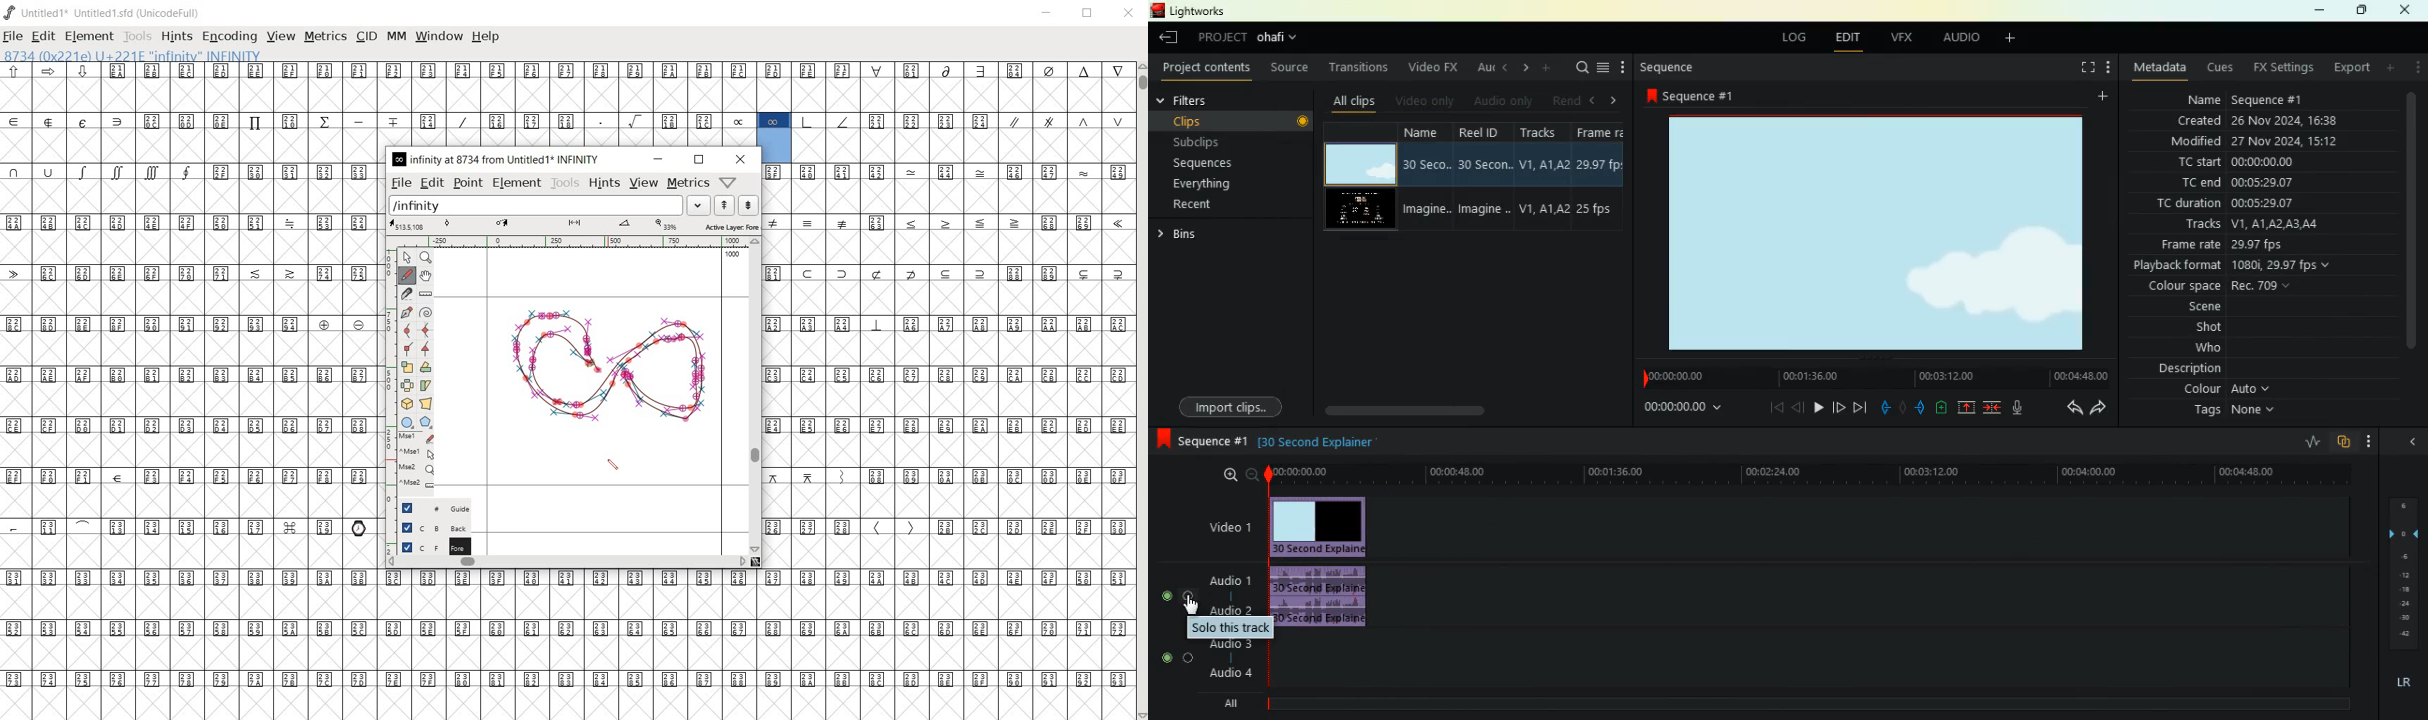  Describe the element at coordinates (730, 181) in the screenshot. I see `help/window` at that location.